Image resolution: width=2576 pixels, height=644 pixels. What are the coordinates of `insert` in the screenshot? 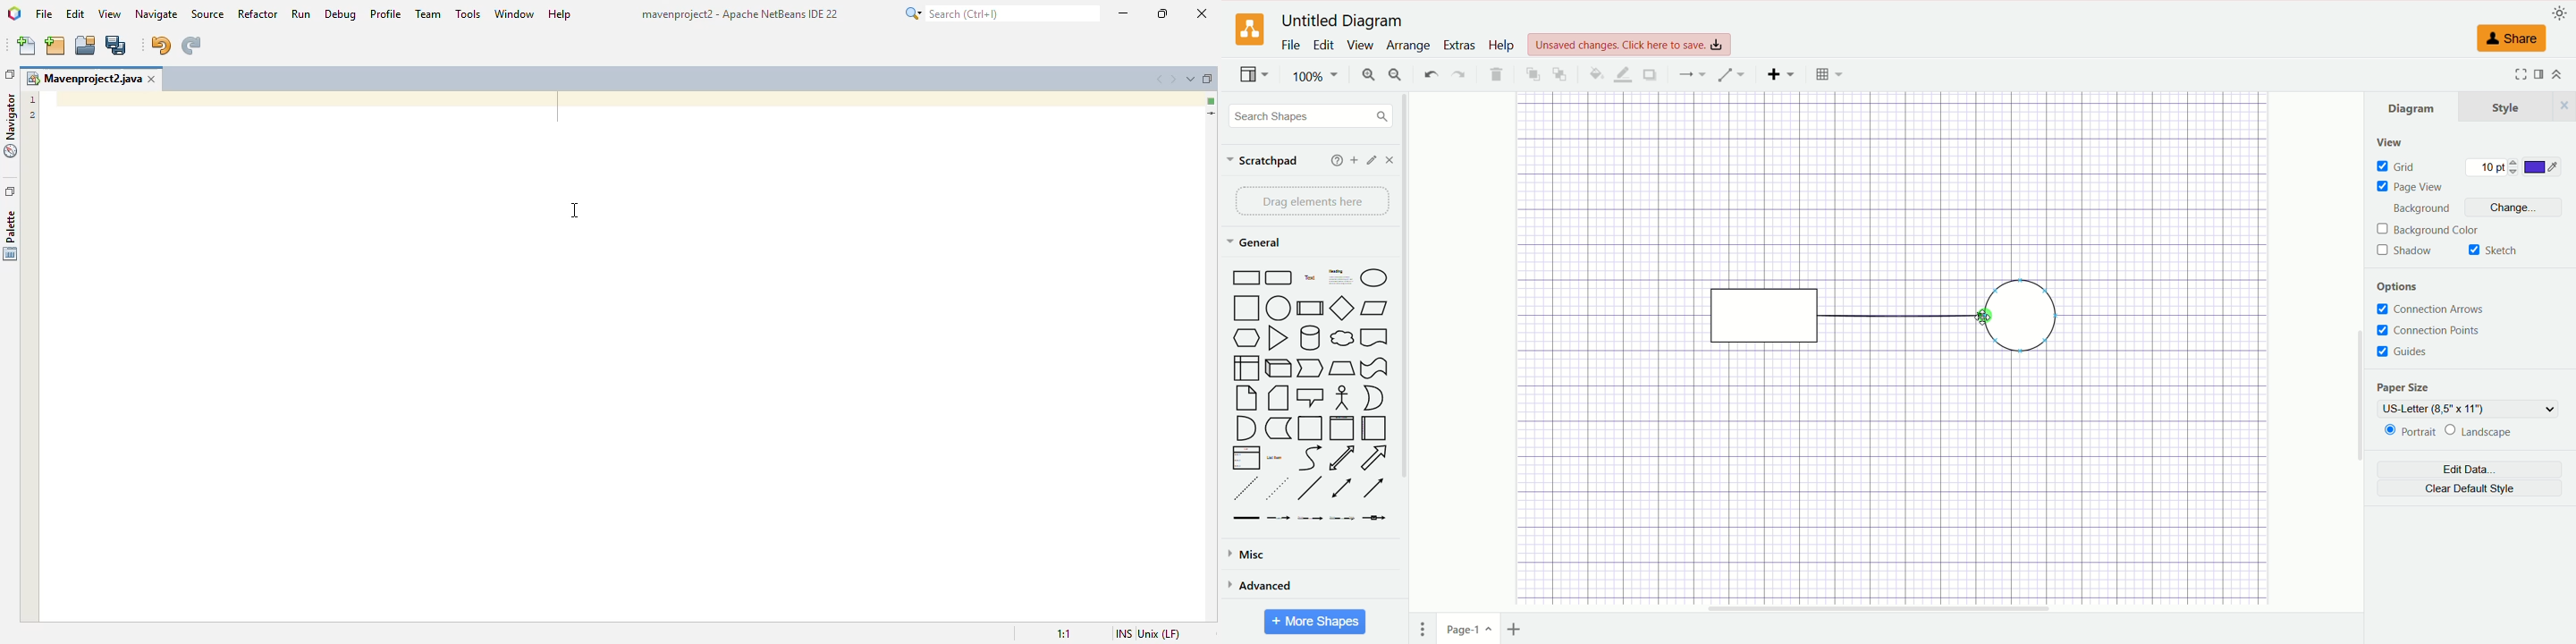 It's located at (1781, 75).